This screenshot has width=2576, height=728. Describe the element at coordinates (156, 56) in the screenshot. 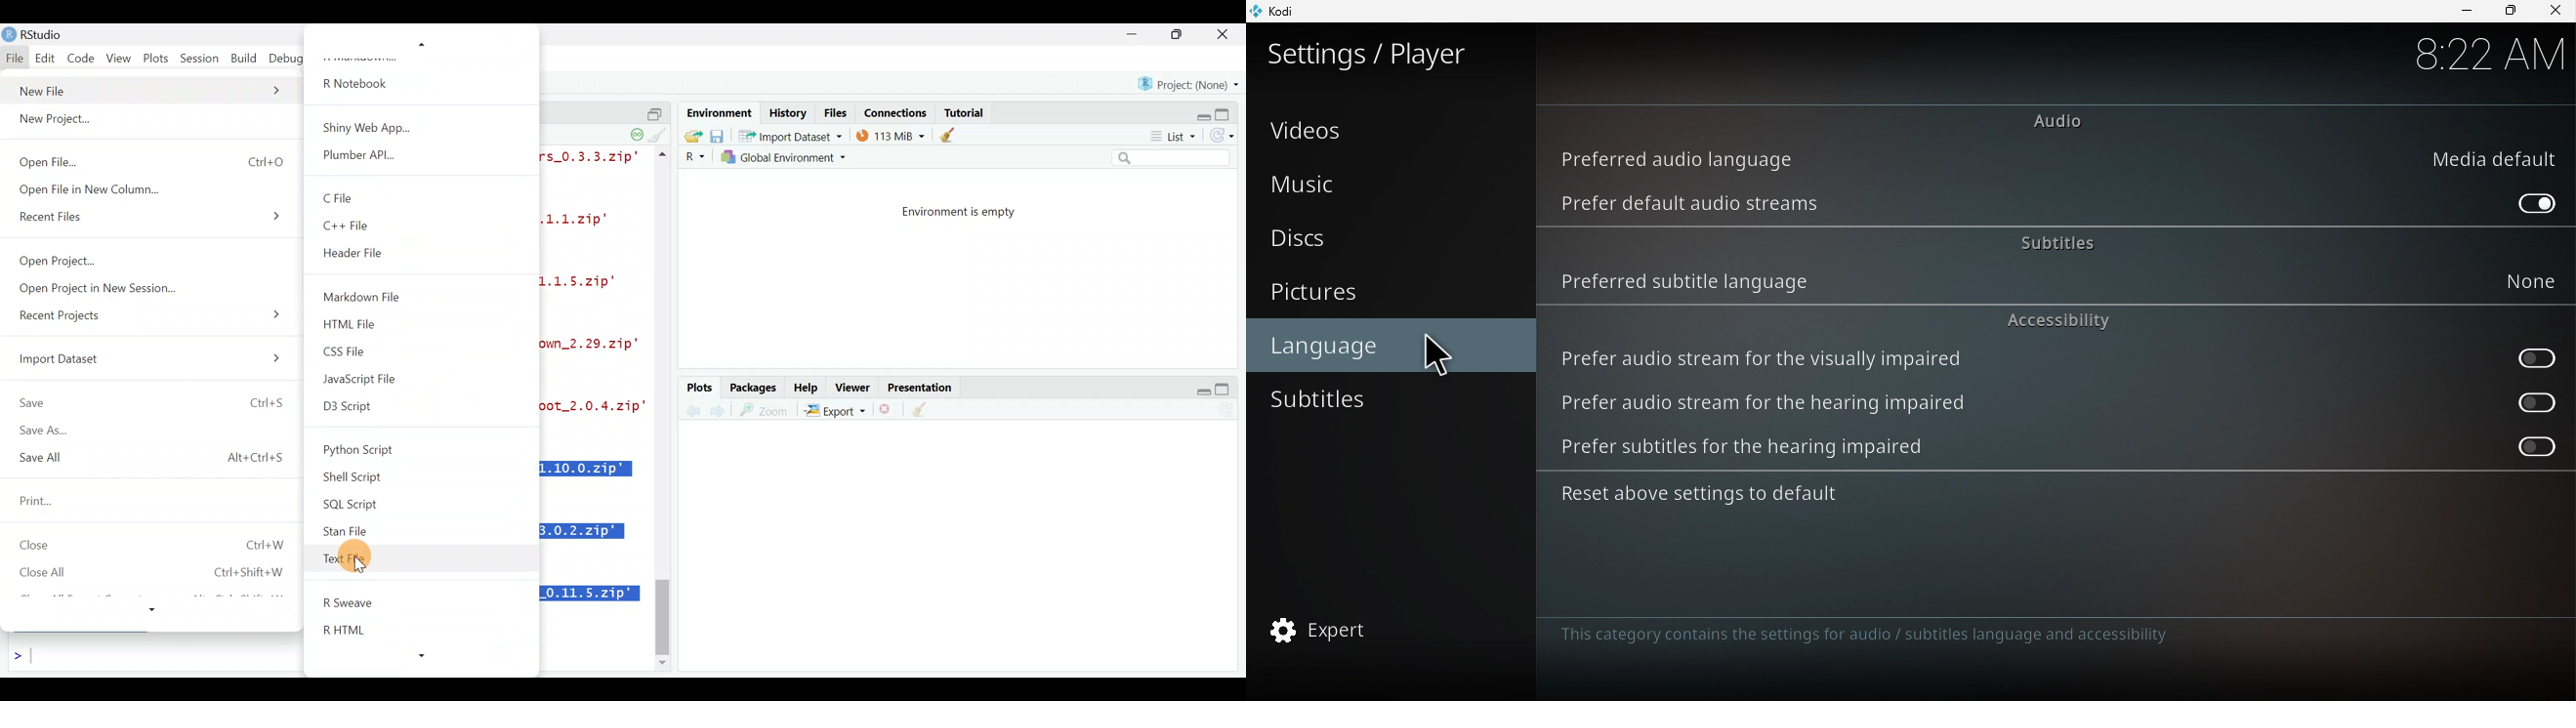

I see `Plots` at that location.